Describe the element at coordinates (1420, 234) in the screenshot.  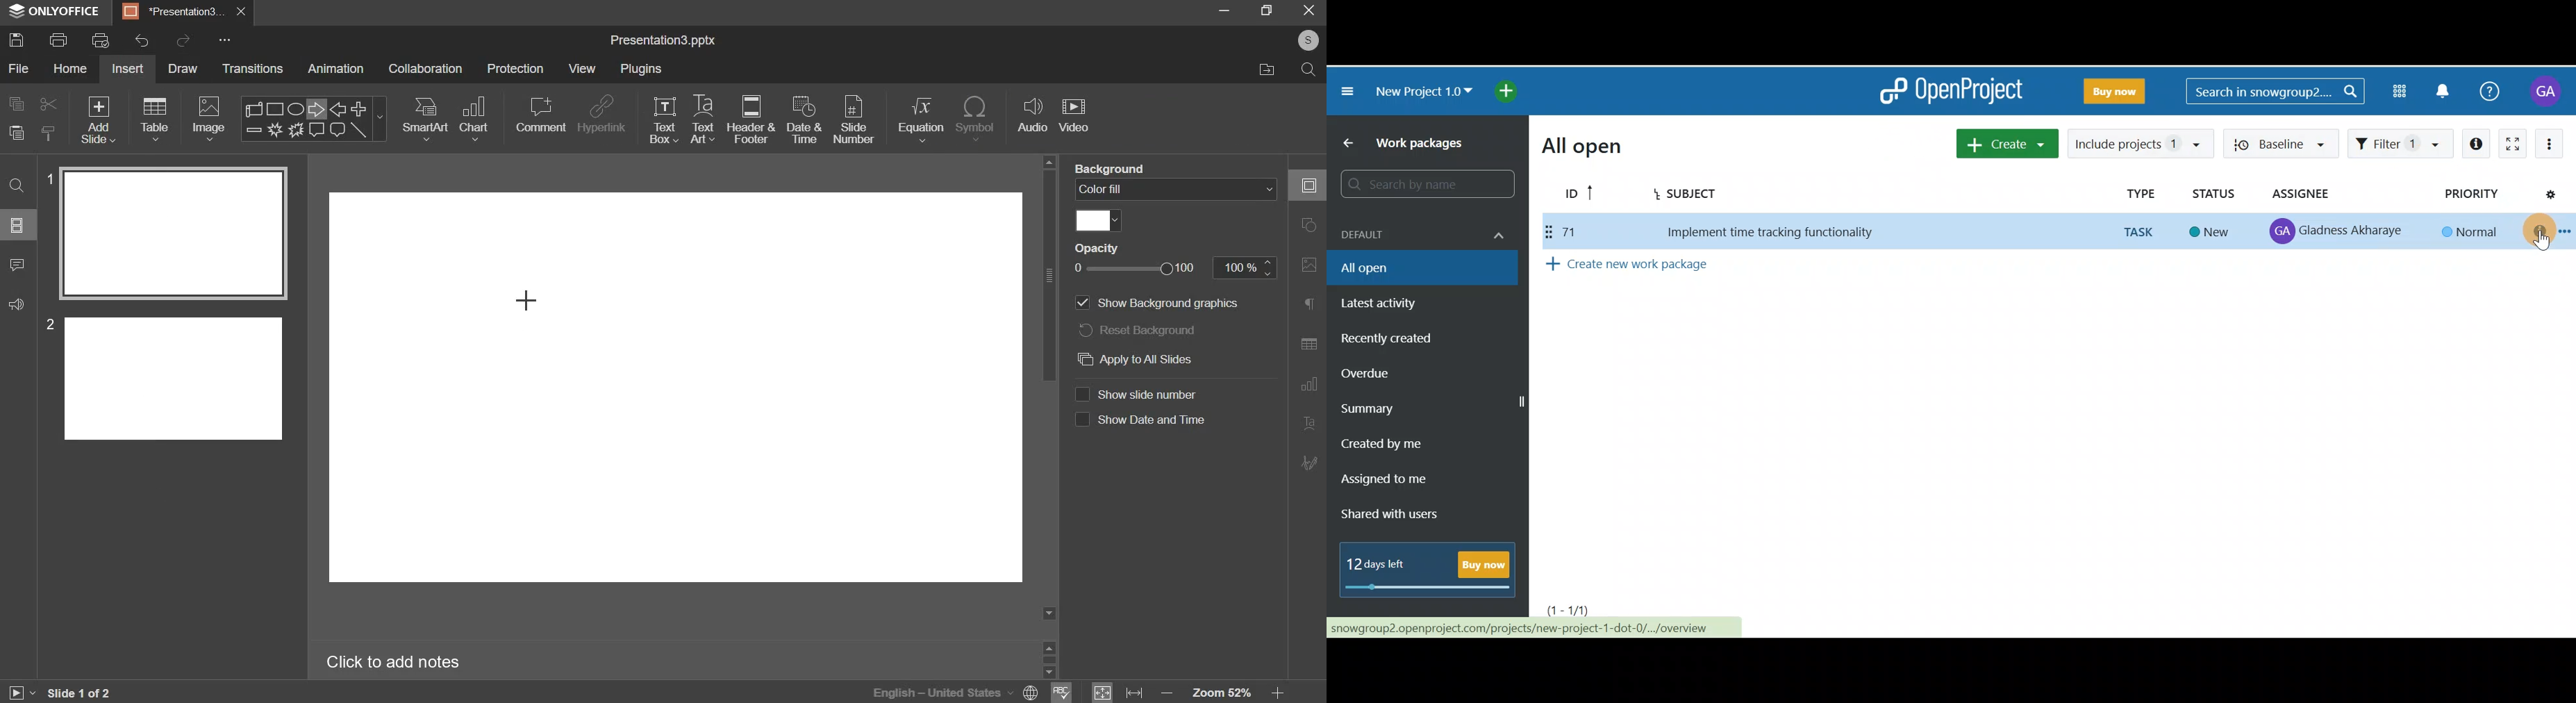
I see `Default` at that location.